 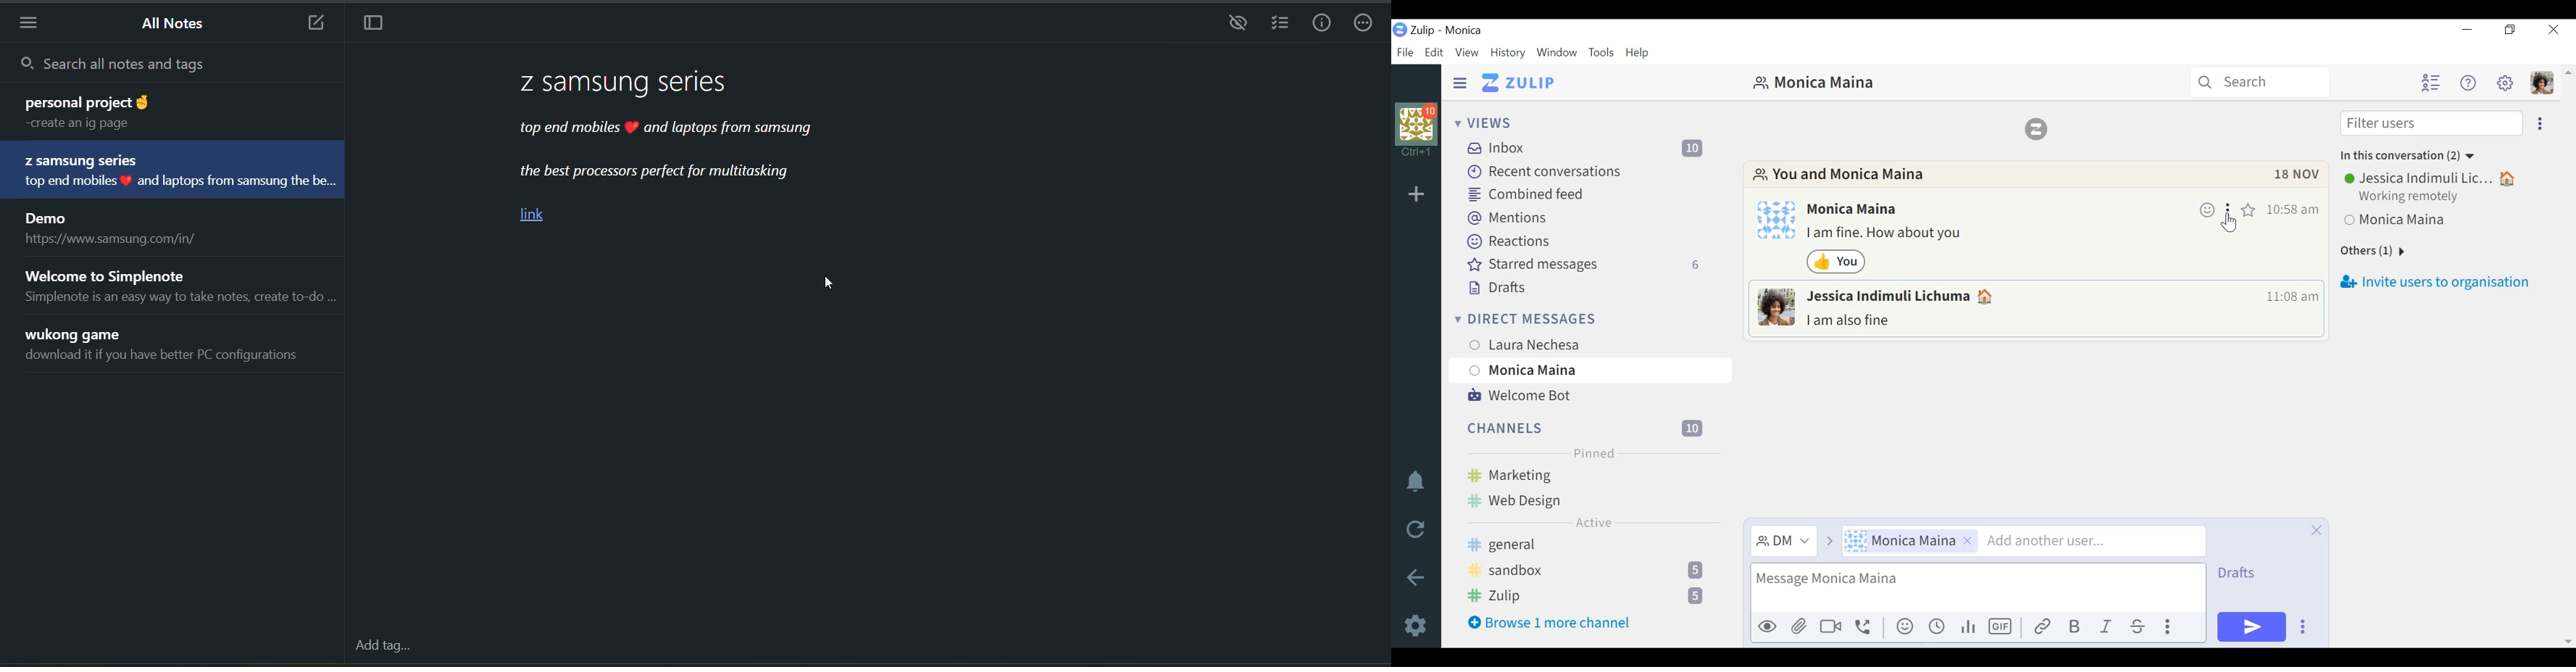 I want to click on Go back, so click(x=1414, y=577).